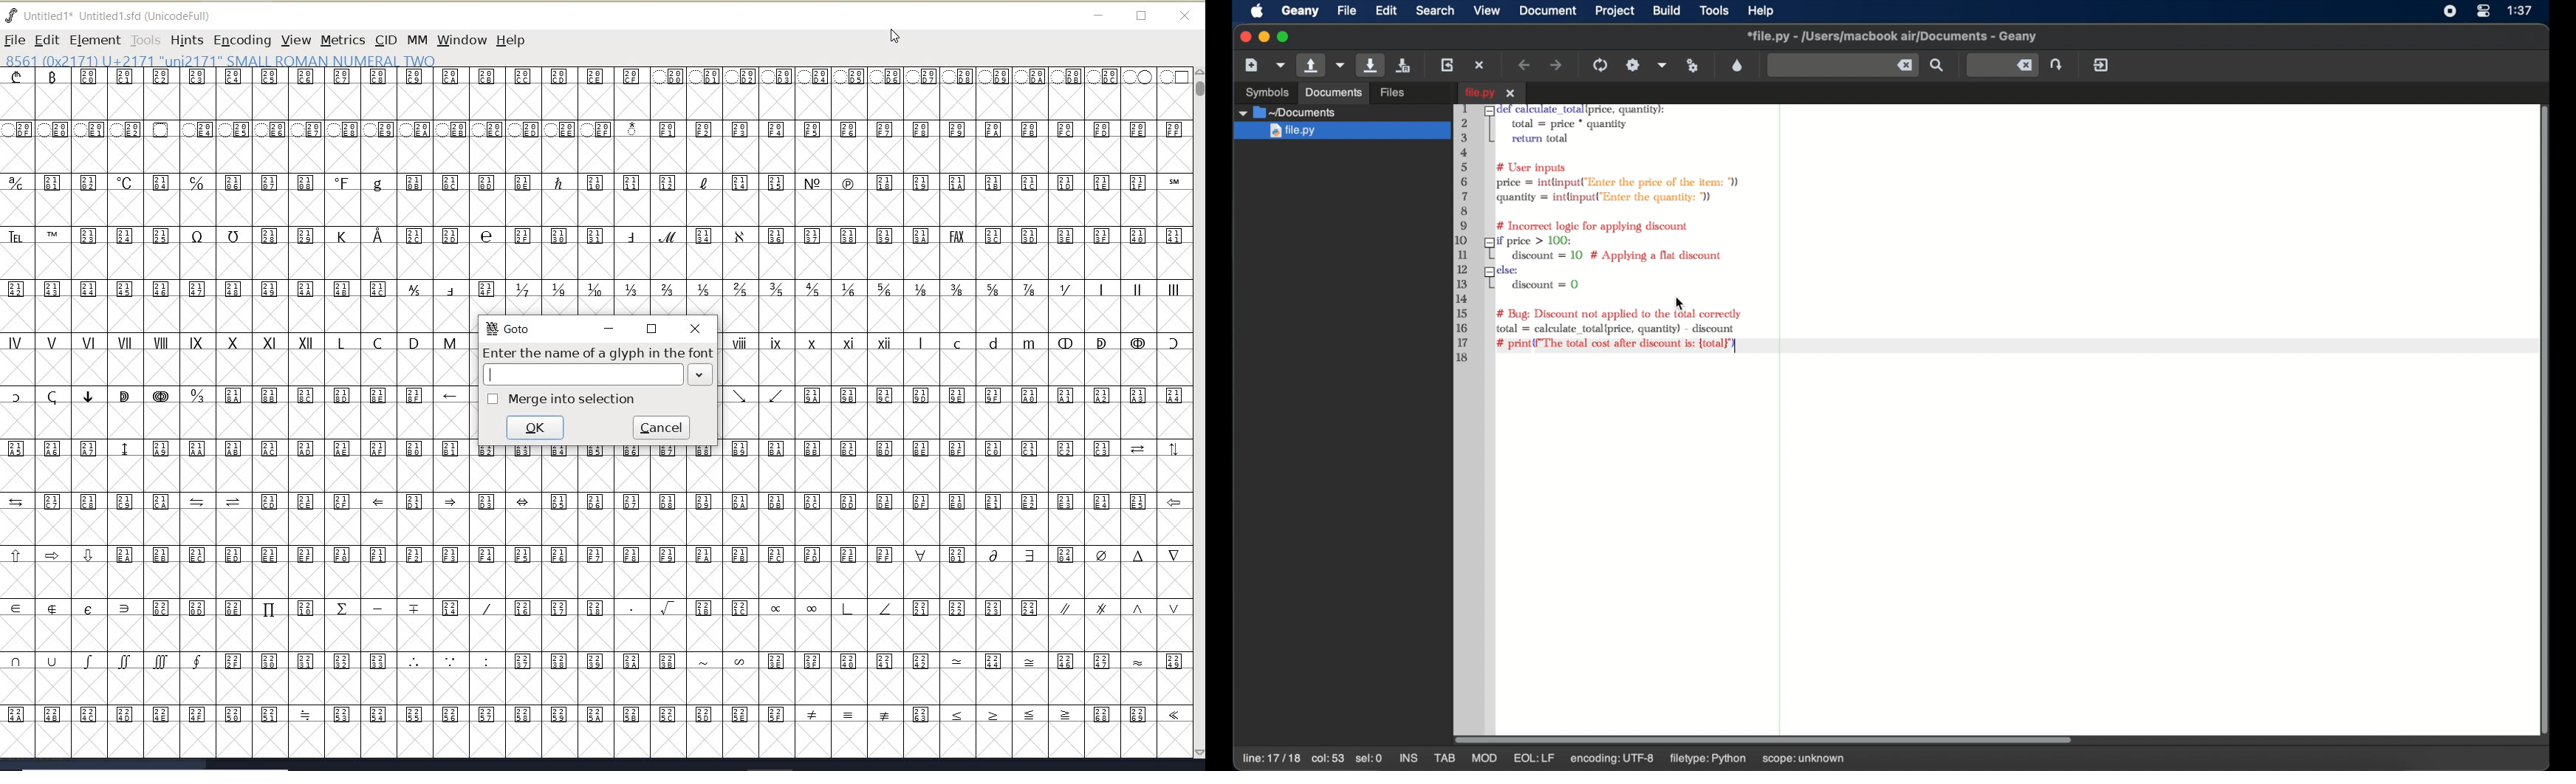 This screenshot has width=2576, height=784. Describe the element at coordinates (1099, 16) in the screenshot. I see `minimize` at that location.